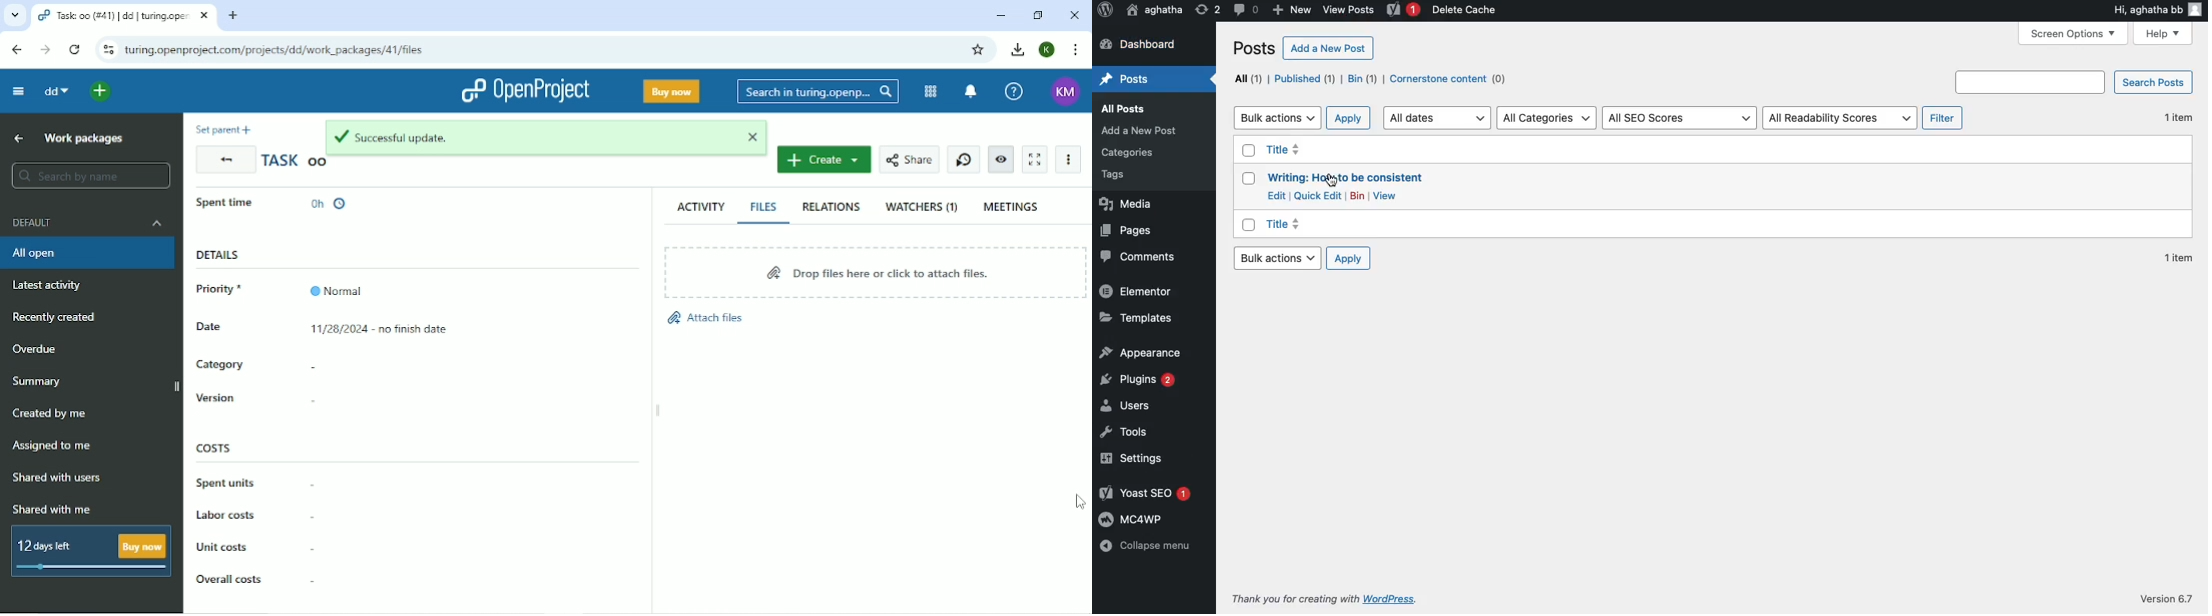  What do you see at coordinates (2162, 33) in the screenshot?
I see `Help` at bounding box center [2162, 33].